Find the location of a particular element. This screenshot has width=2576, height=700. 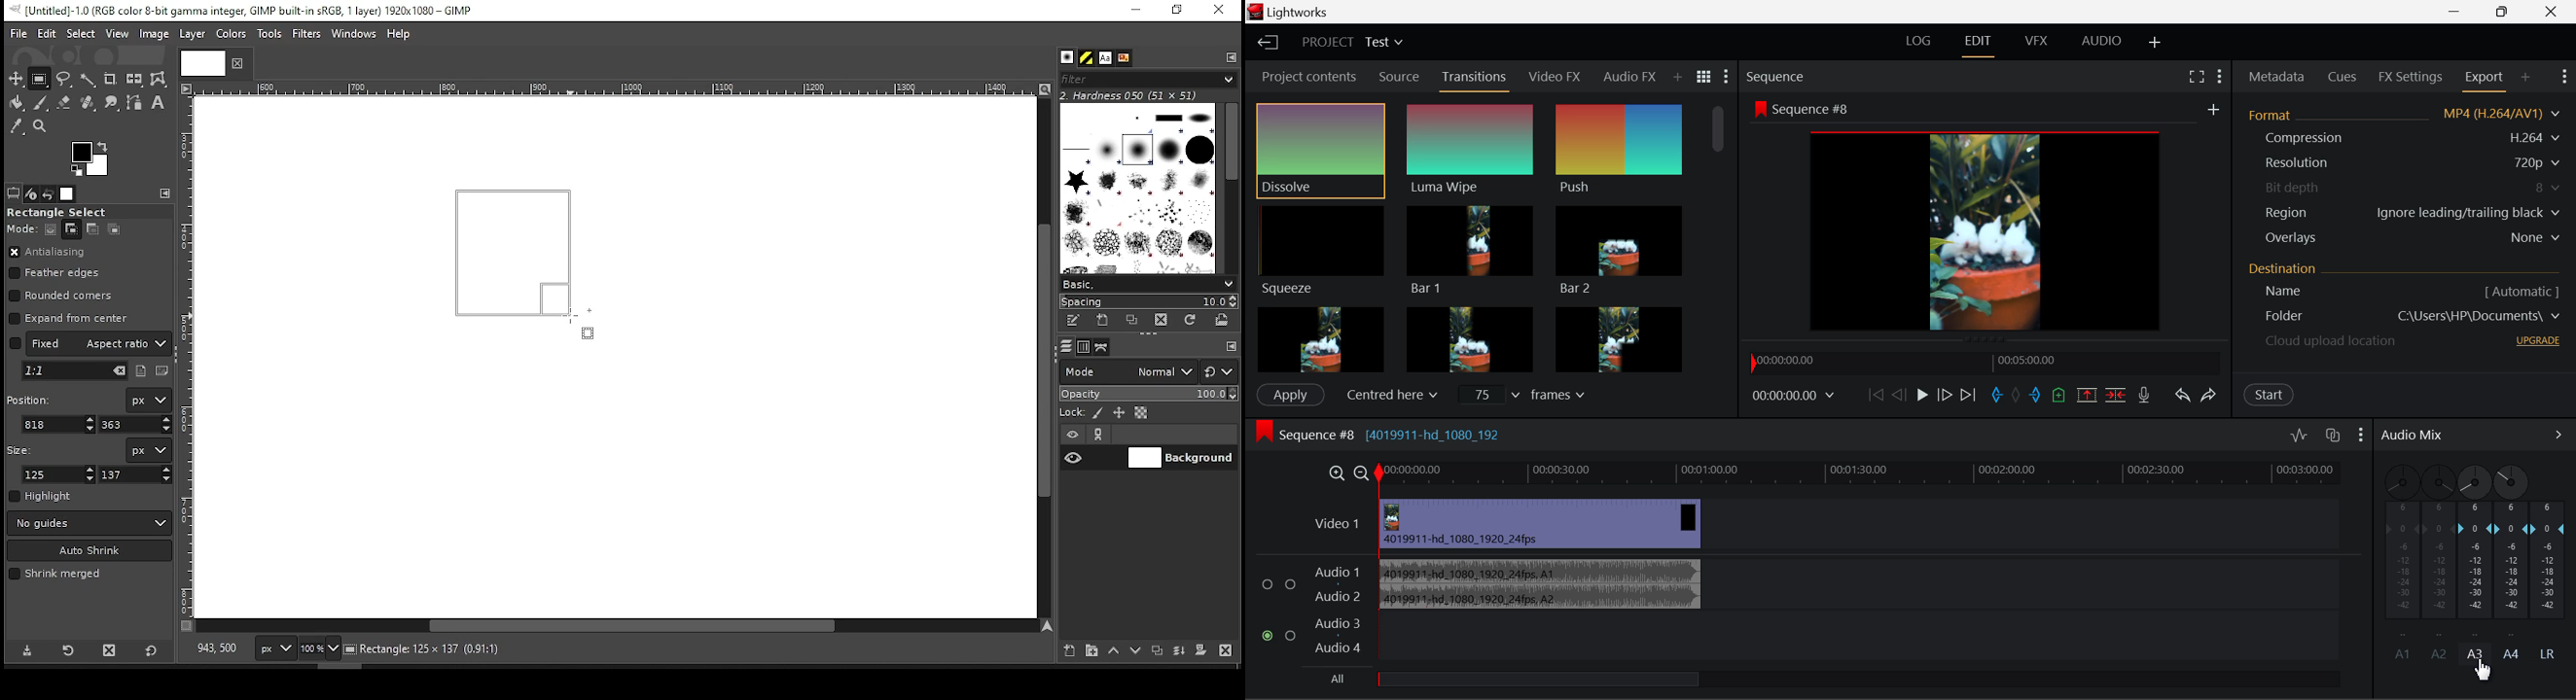

colors is located at coordinates (90, 158).